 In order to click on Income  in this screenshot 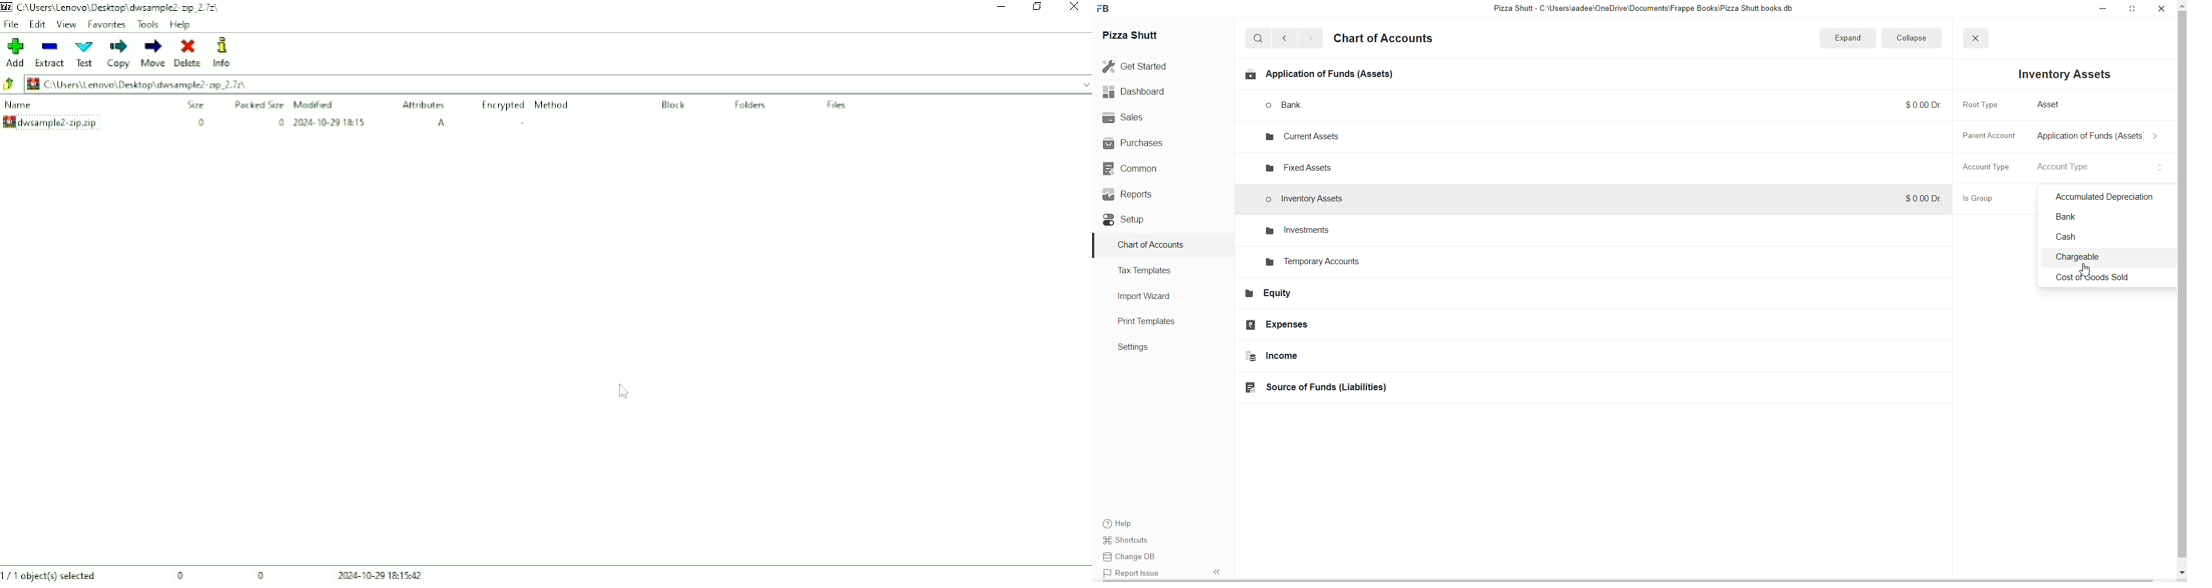, I will do `click(1332, 358)`.